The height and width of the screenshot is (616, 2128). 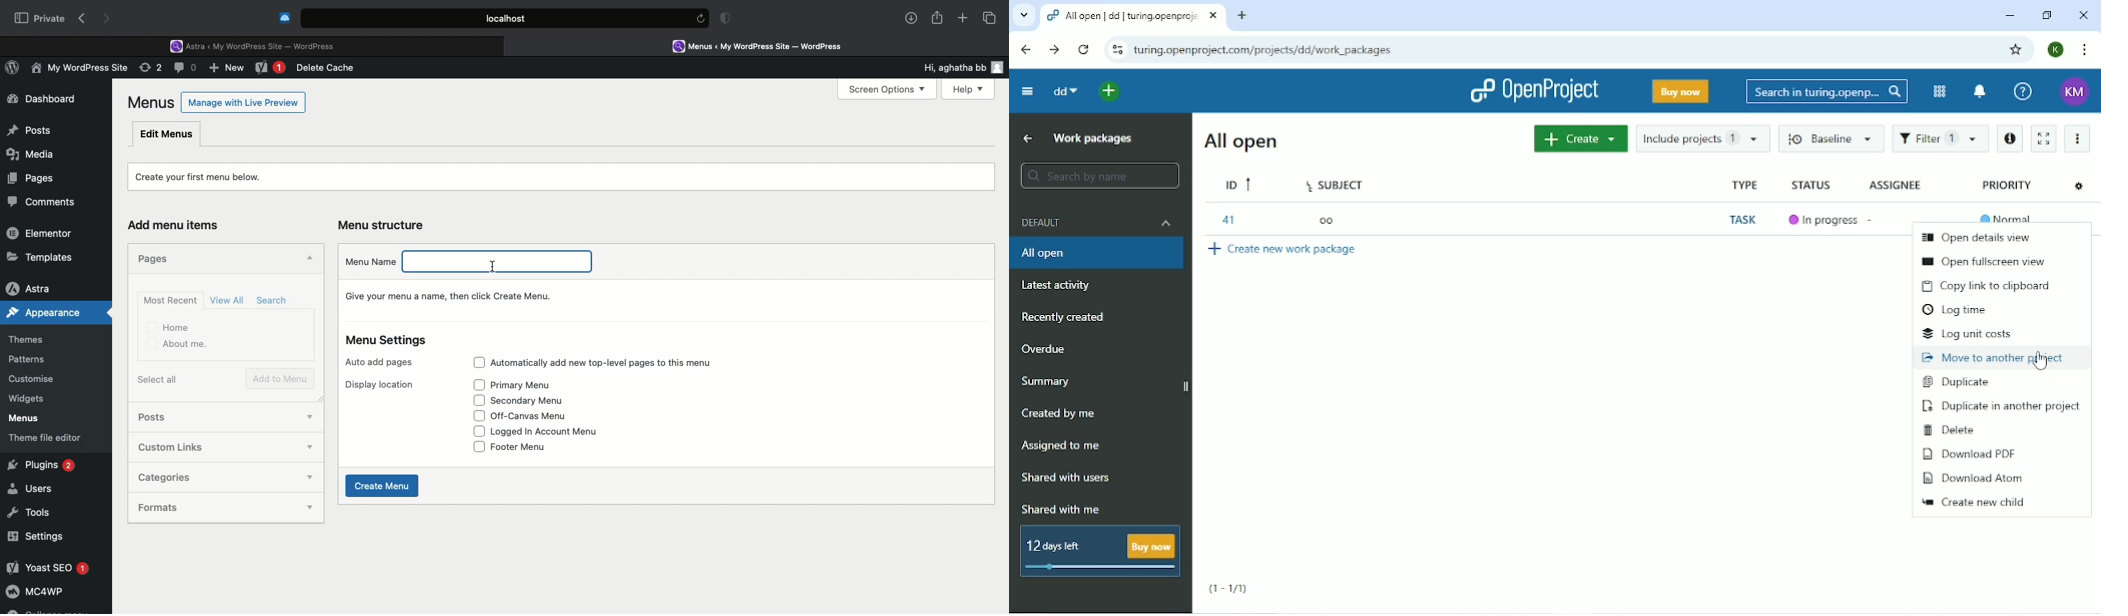 What do you see at coordinates (531, 446) in the screenshot?
I see `Footer menu` at bounding box center [531, 446].